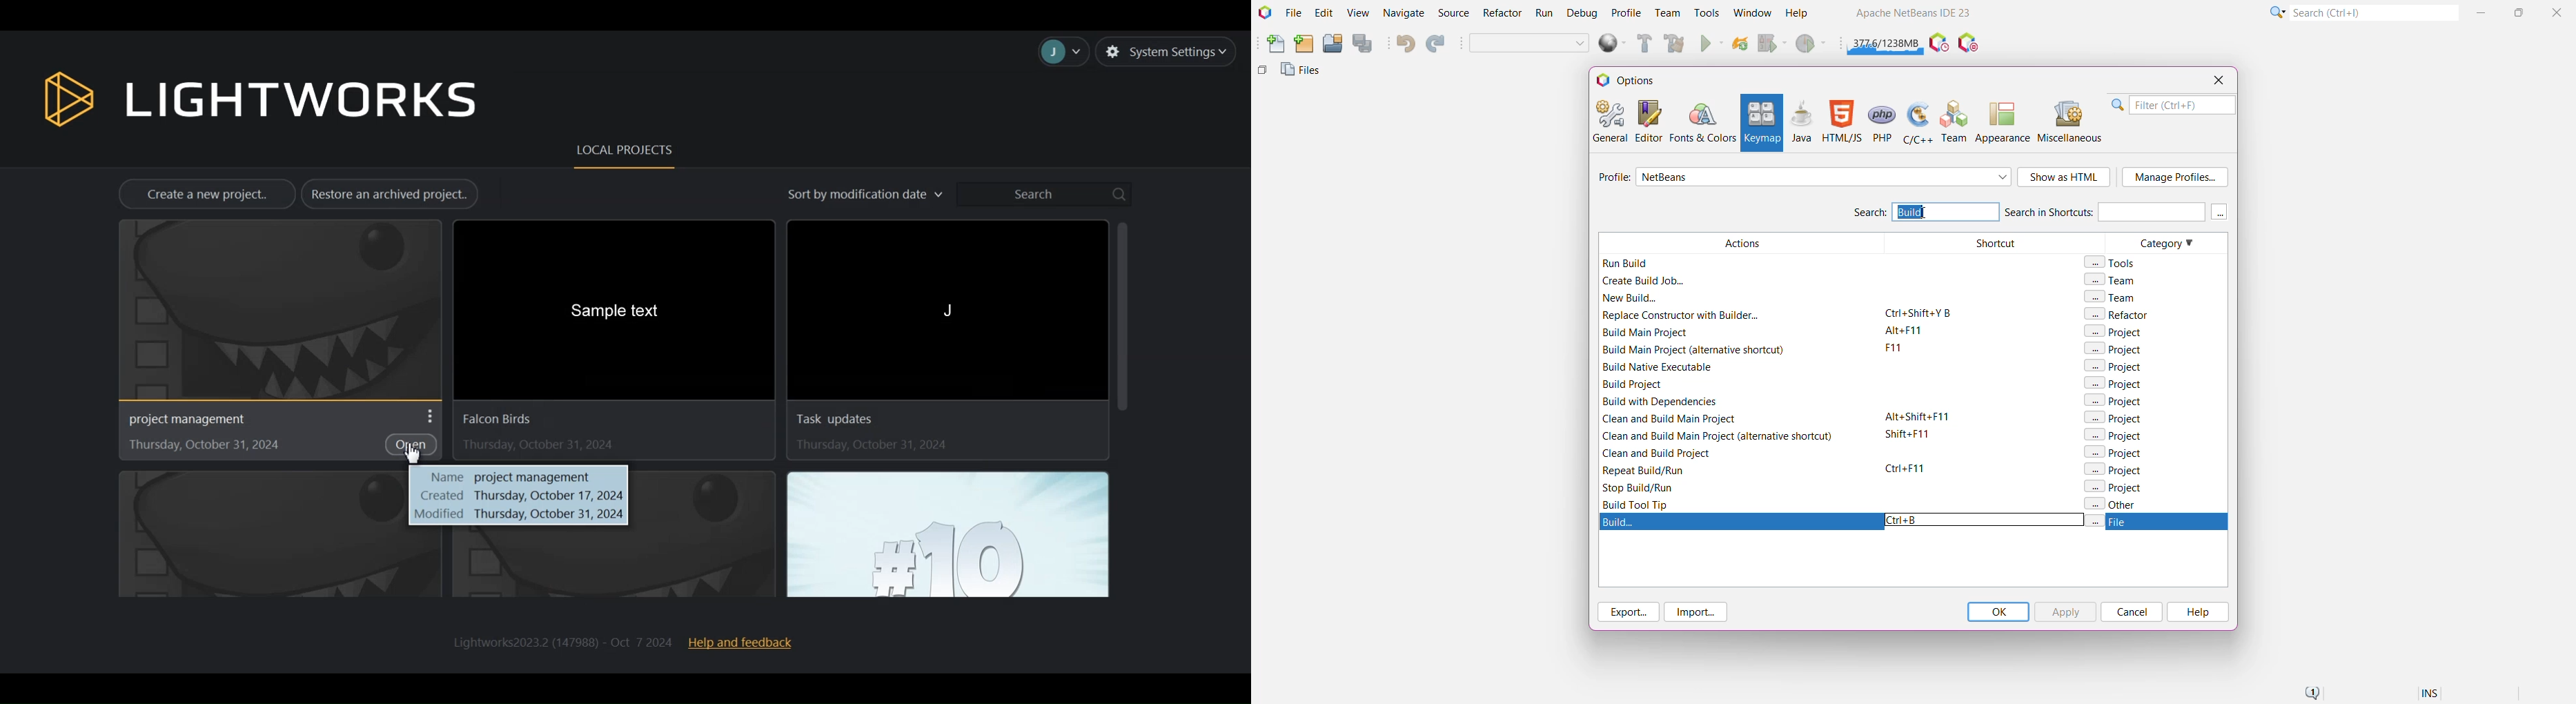 This screenshot has height=728, width=2576. I want to click on Restore an archived project, so click(390, 194).